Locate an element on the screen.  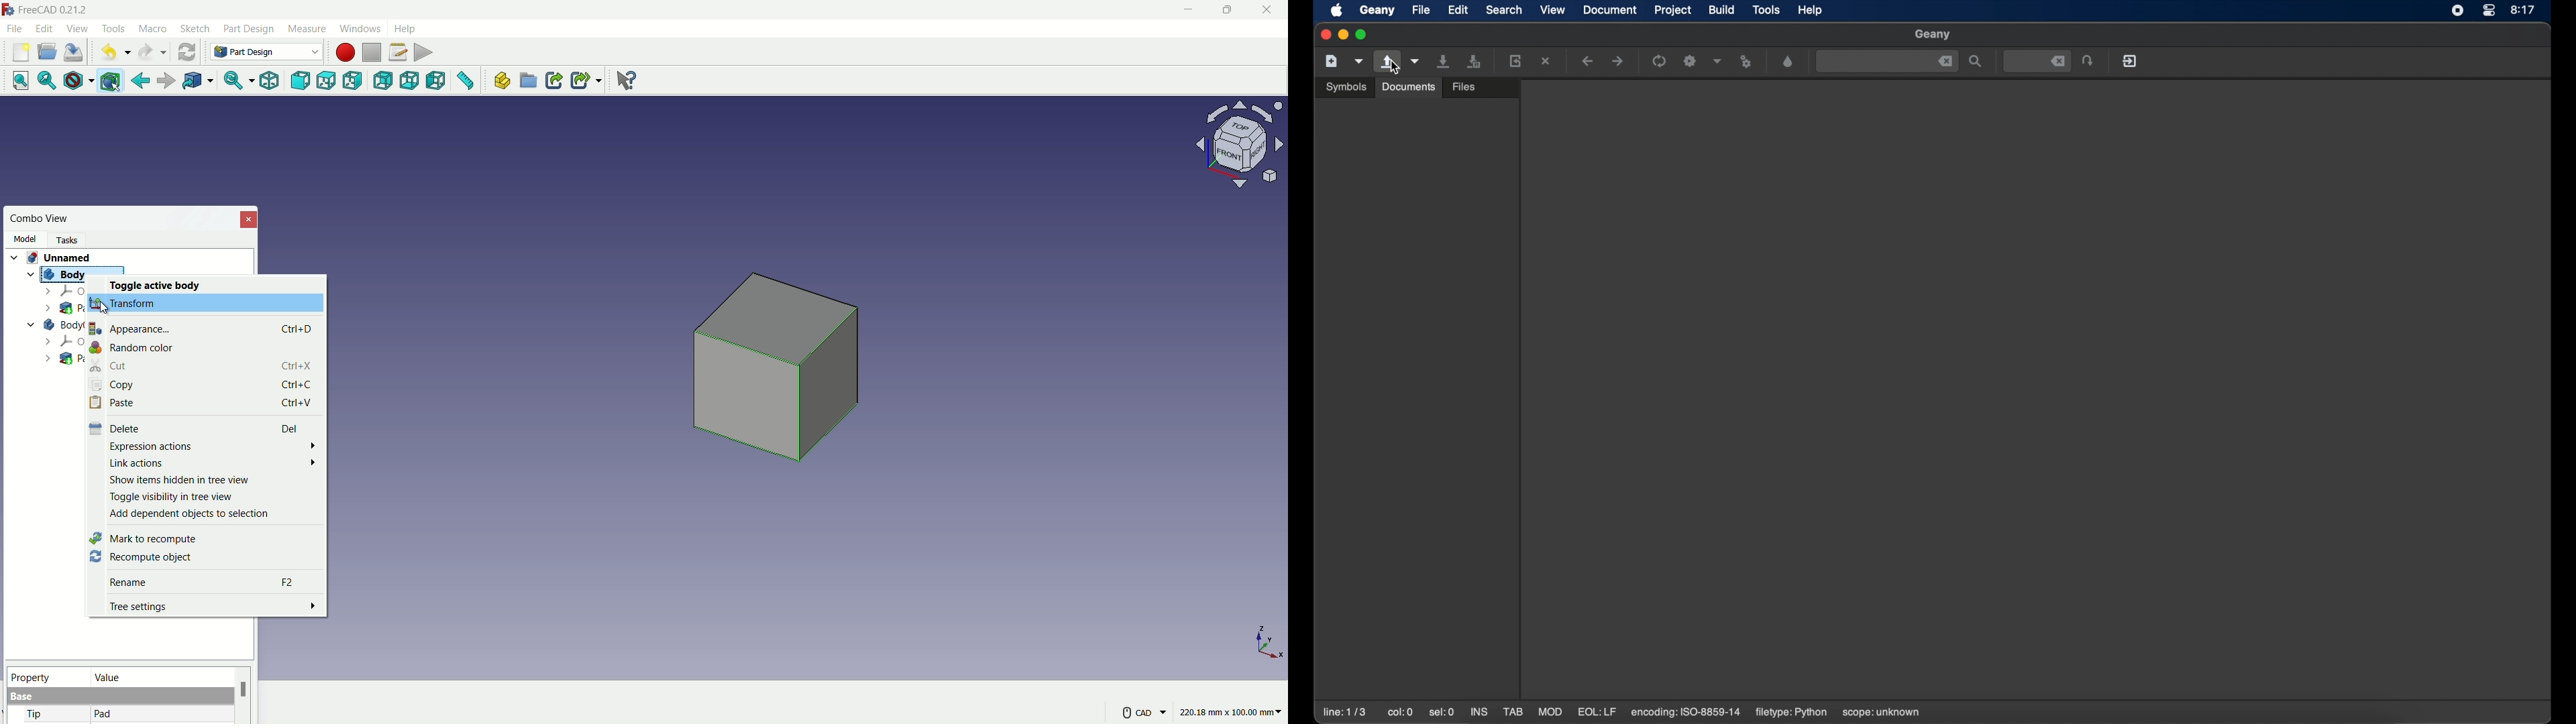
task is located at coordinates (70, 239).